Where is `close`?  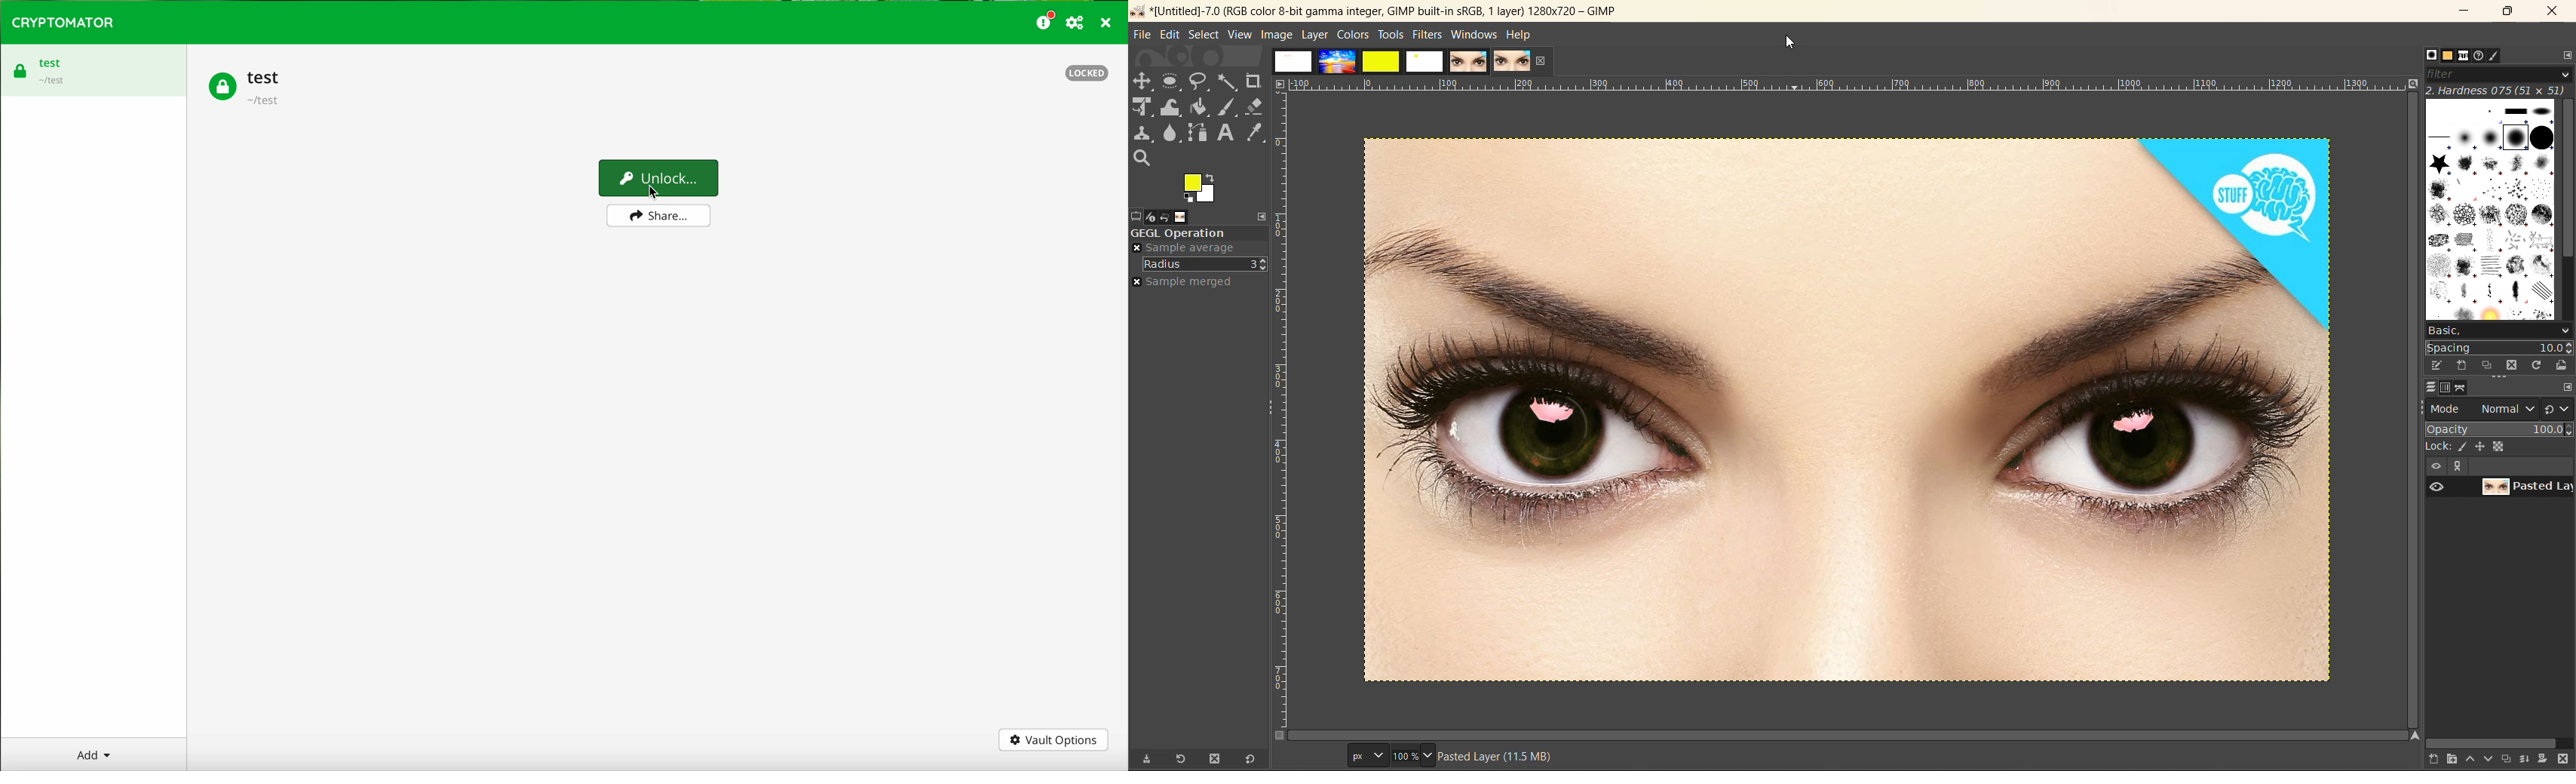
close is located at coordinates (1544, 61).